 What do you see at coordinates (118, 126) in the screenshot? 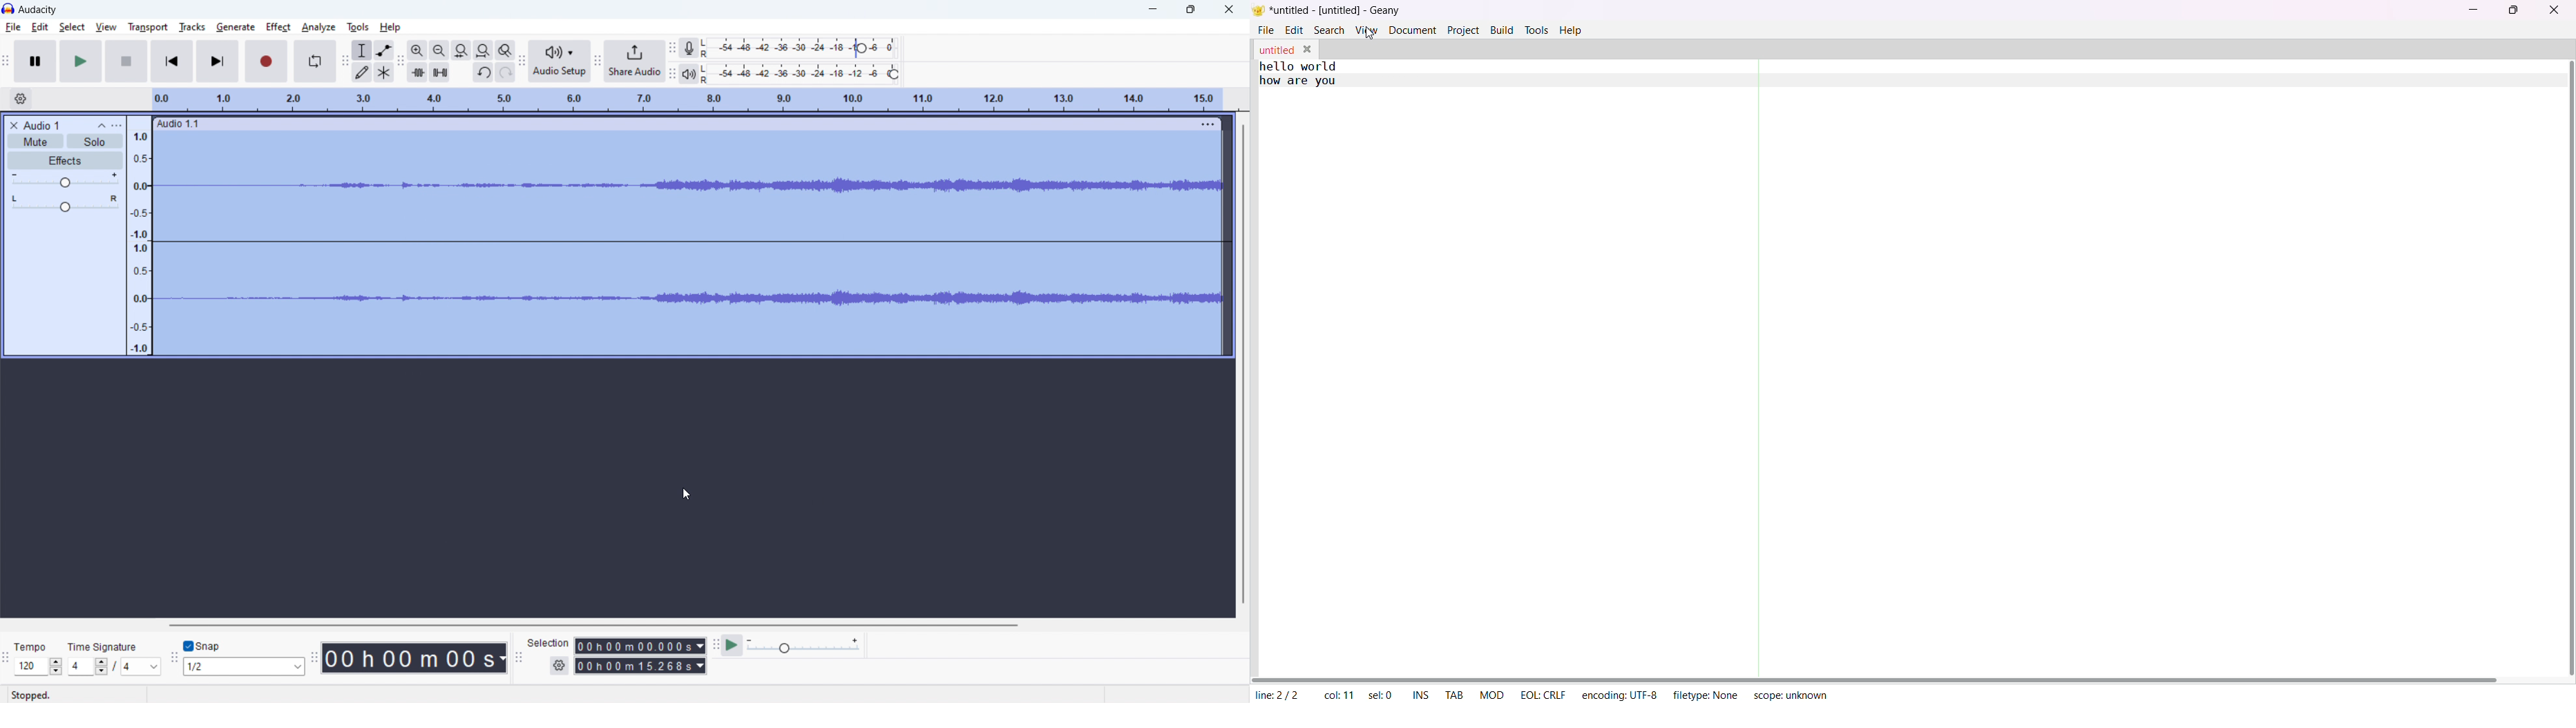
I see `view menu` at bounding box center [118, 126].